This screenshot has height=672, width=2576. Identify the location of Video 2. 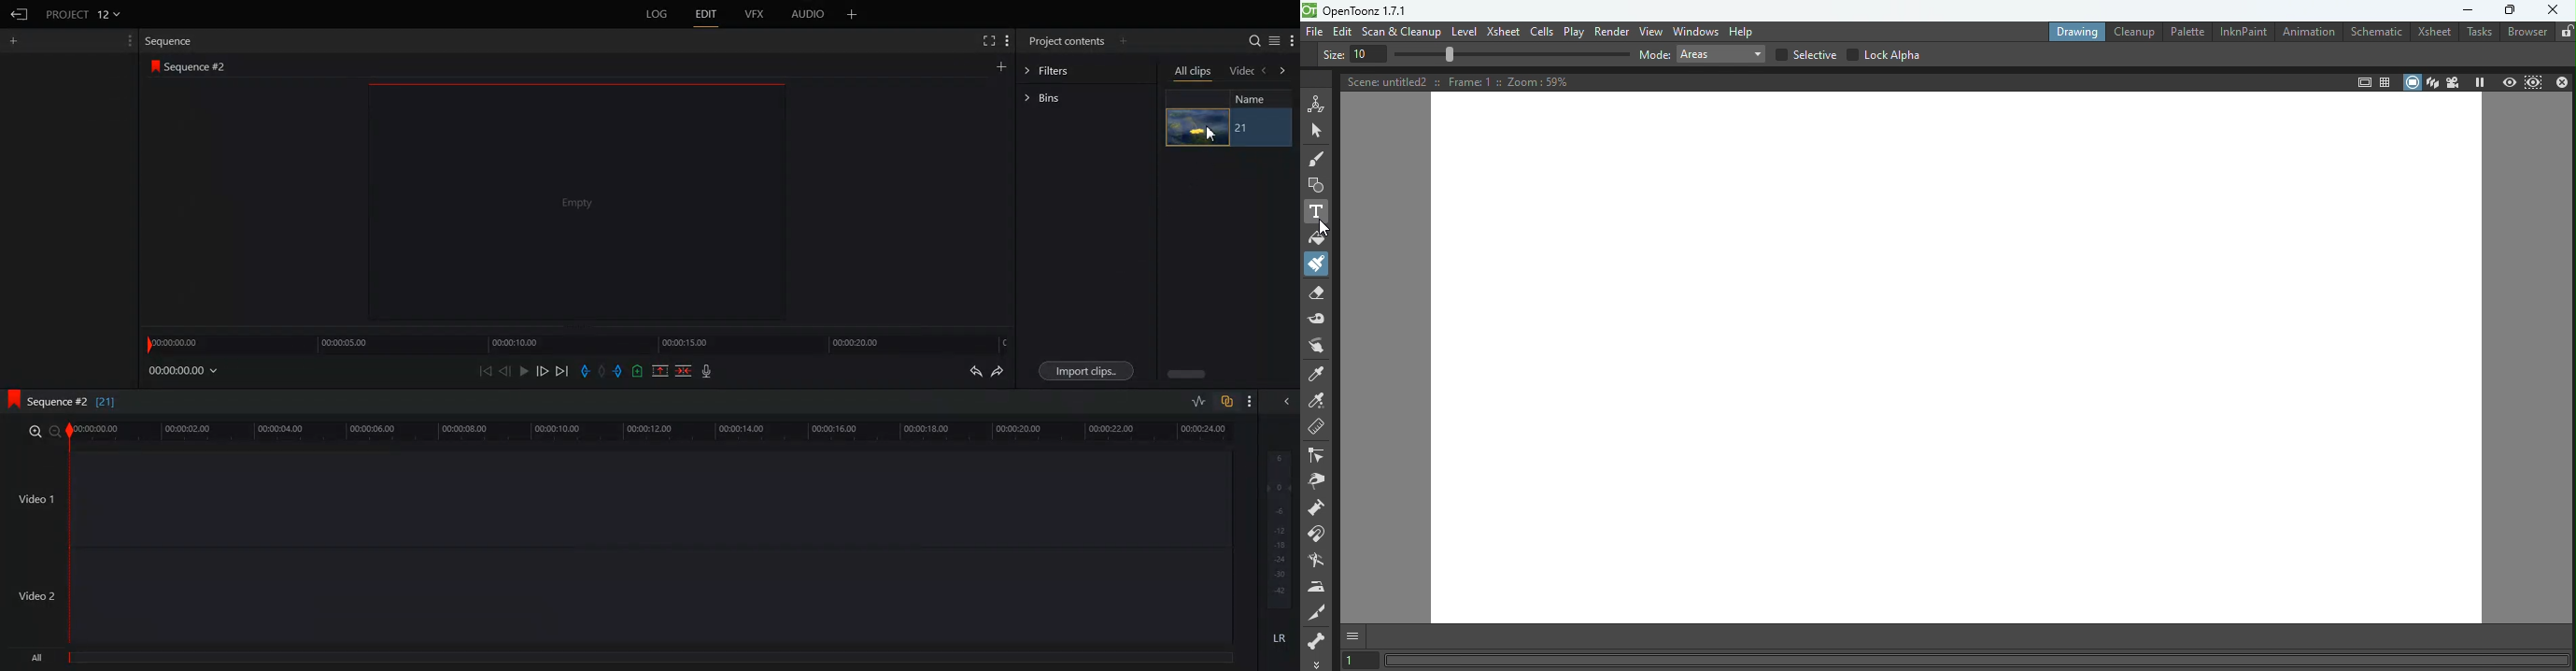
(650, 596).